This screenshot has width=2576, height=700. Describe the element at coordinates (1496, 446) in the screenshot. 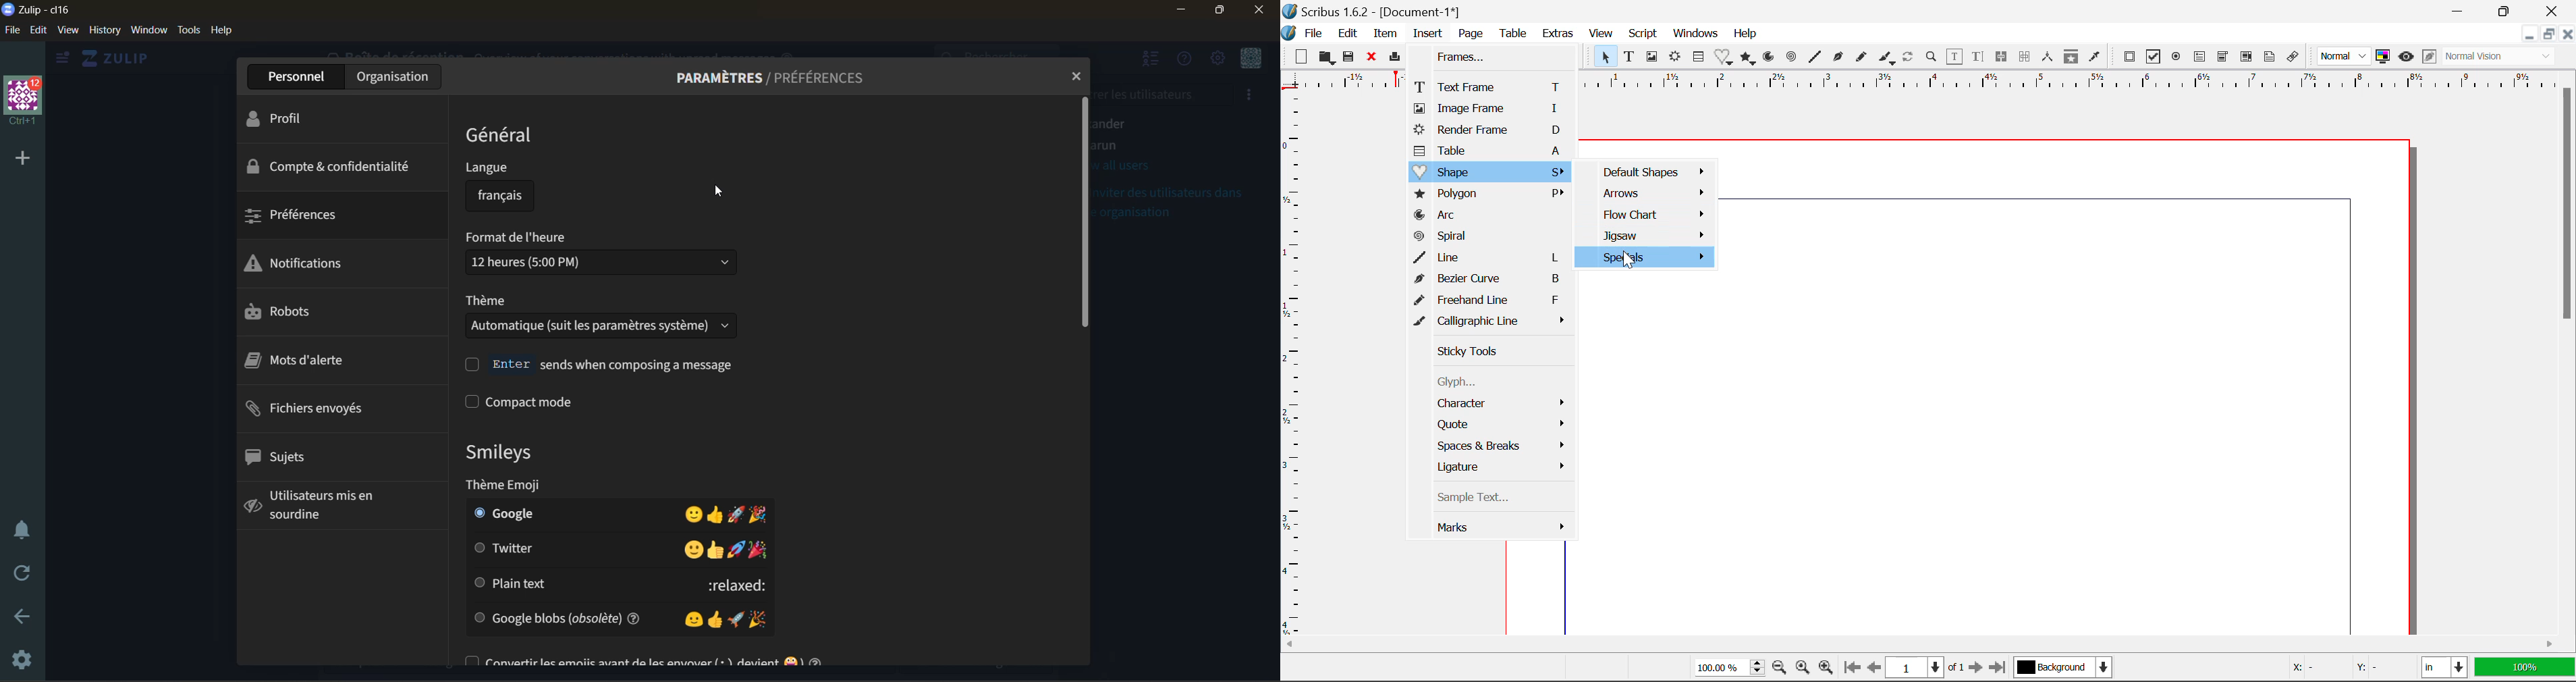

I see `Space & breaks` at that location.